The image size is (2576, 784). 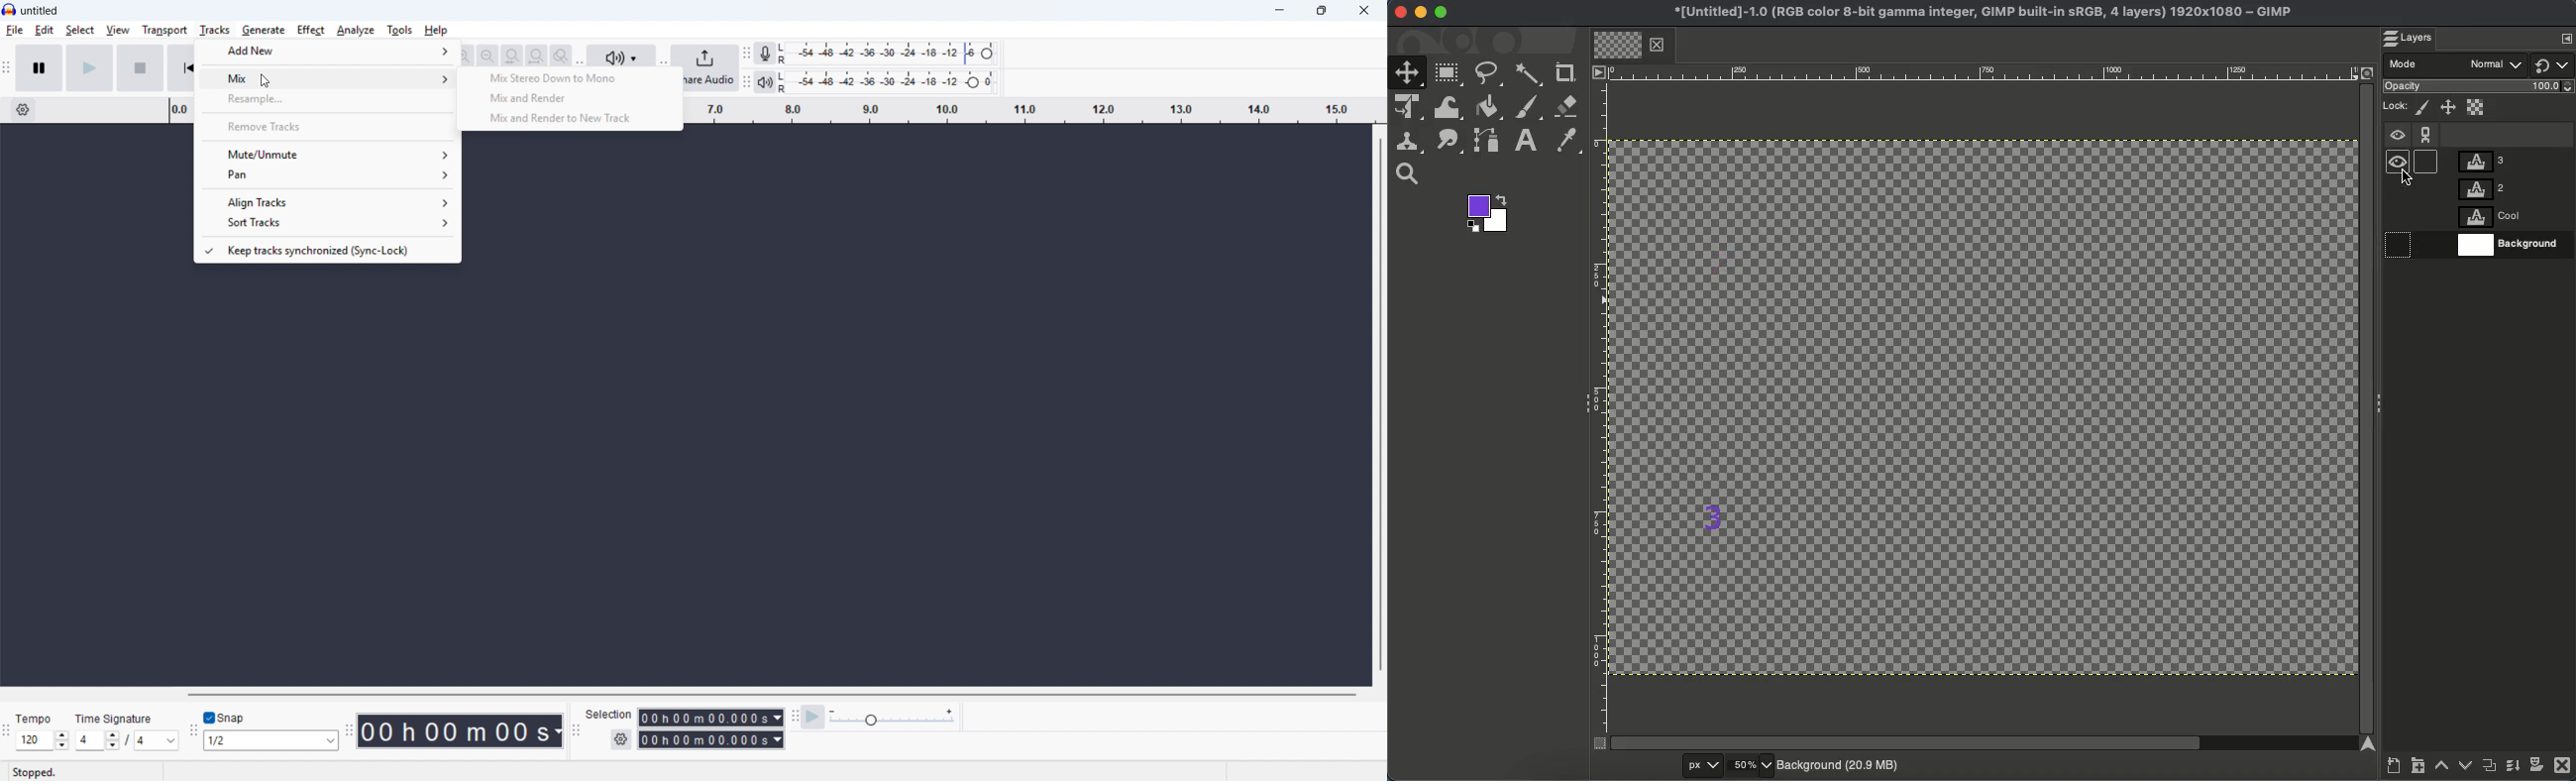 What do you see at coordinates (892, 718) in the screenshot?
I see `Play back speed ` at bounding box center [892, 718].